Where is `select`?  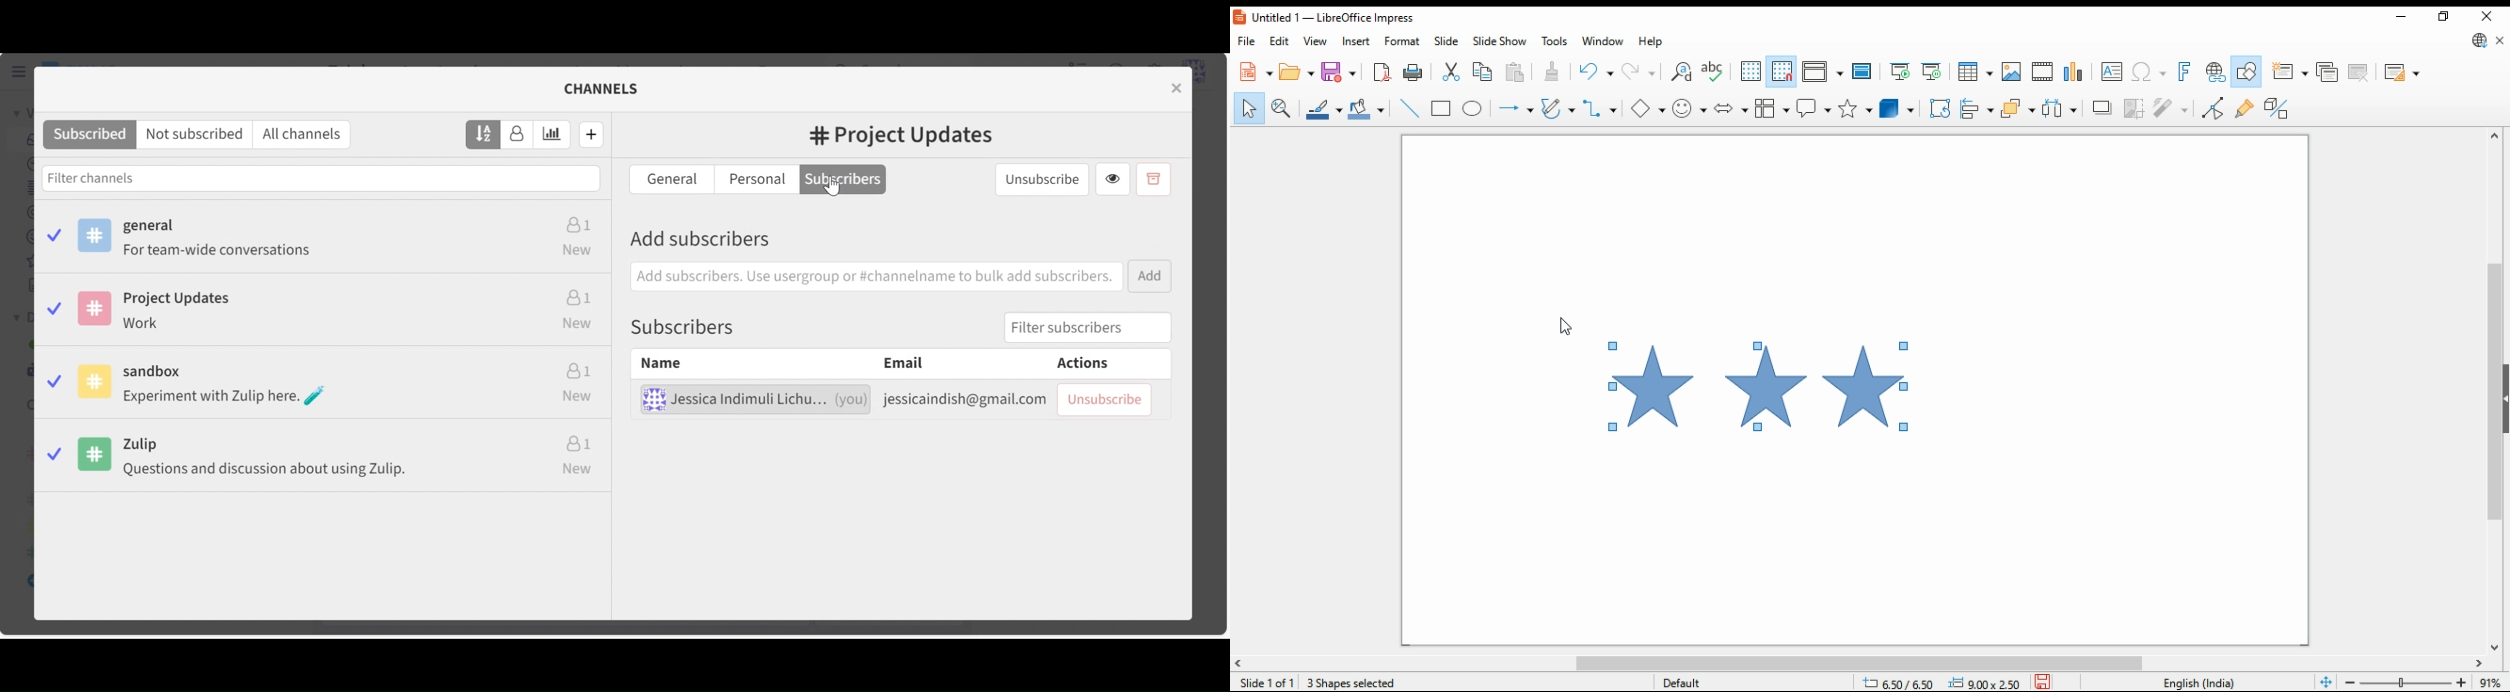 select is located at coordinates (1250, 108).